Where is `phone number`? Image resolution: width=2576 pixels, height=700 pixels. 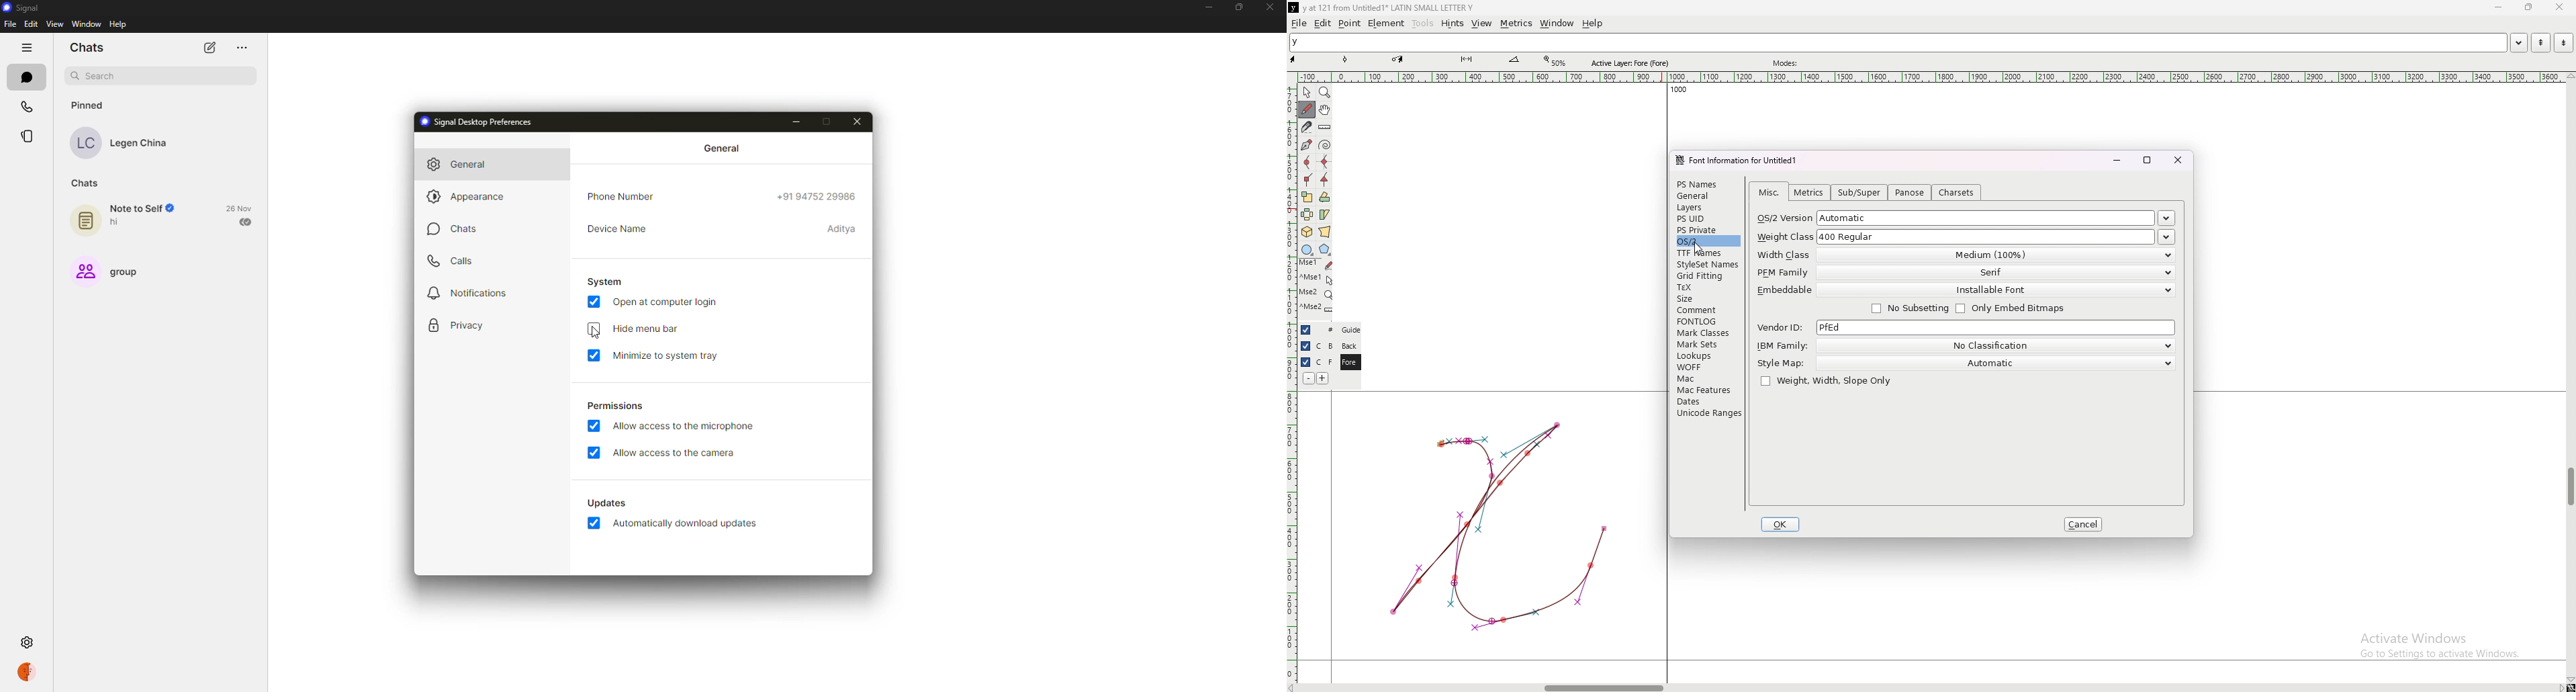 phone number is located at coordinates (814, 198).